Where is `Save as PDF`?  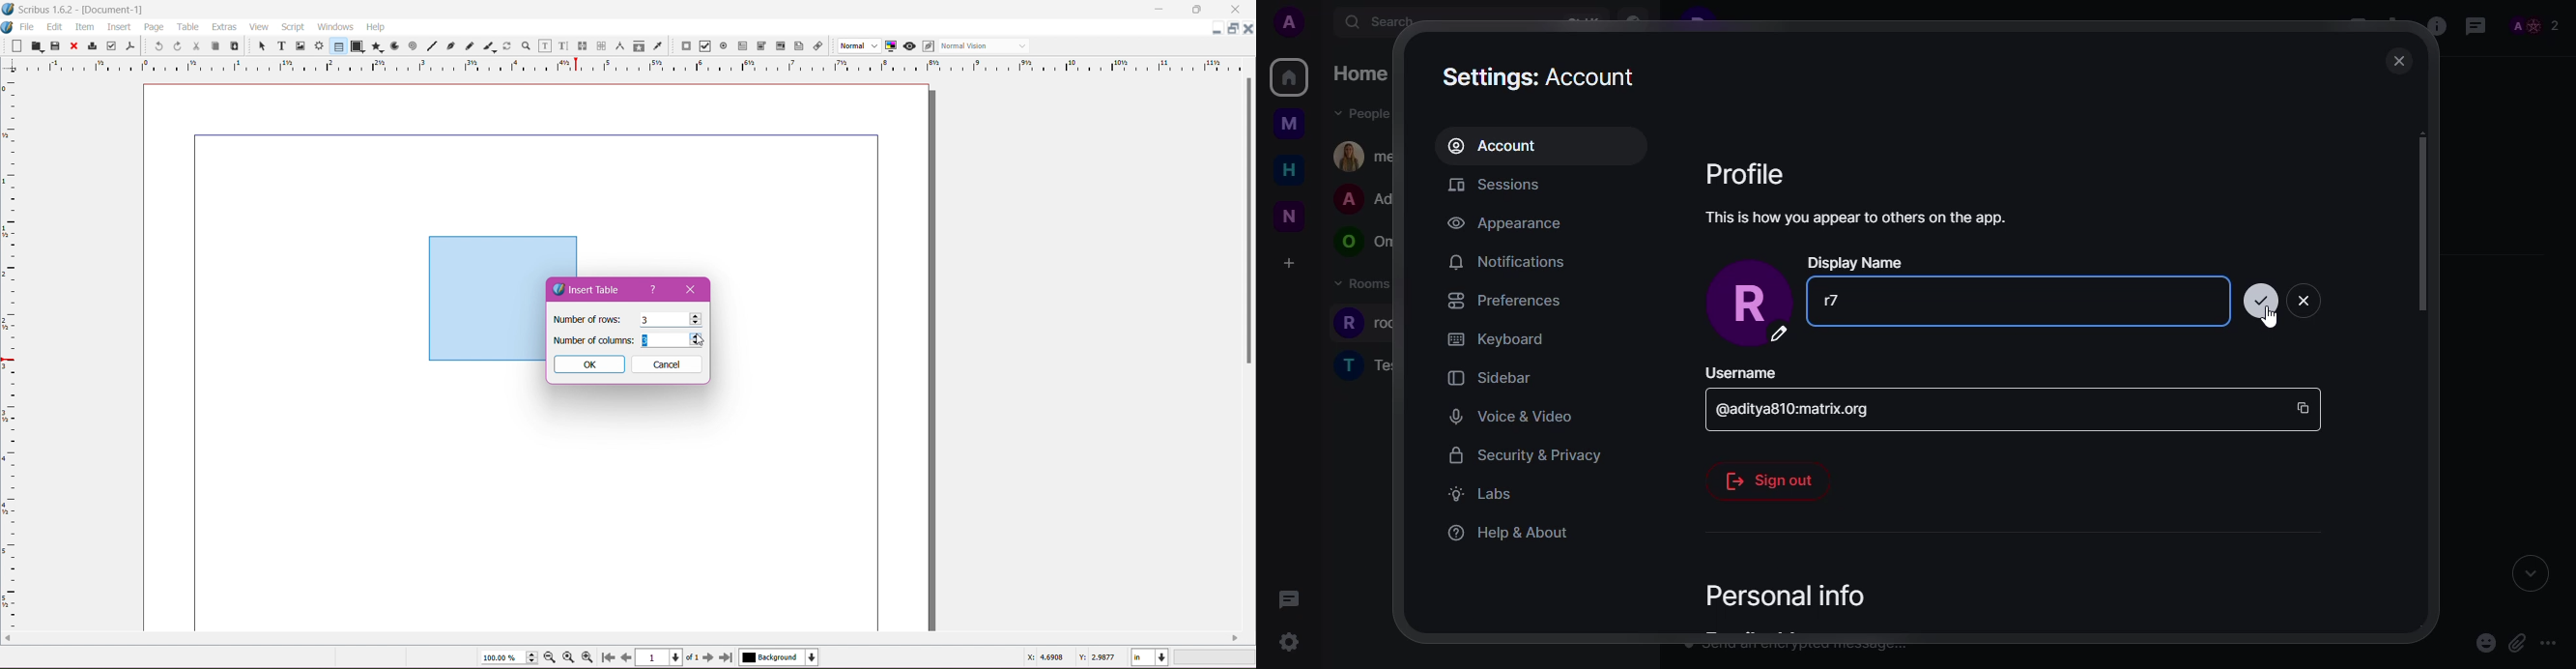
Save as PDF is located at coordinates (132, 43).